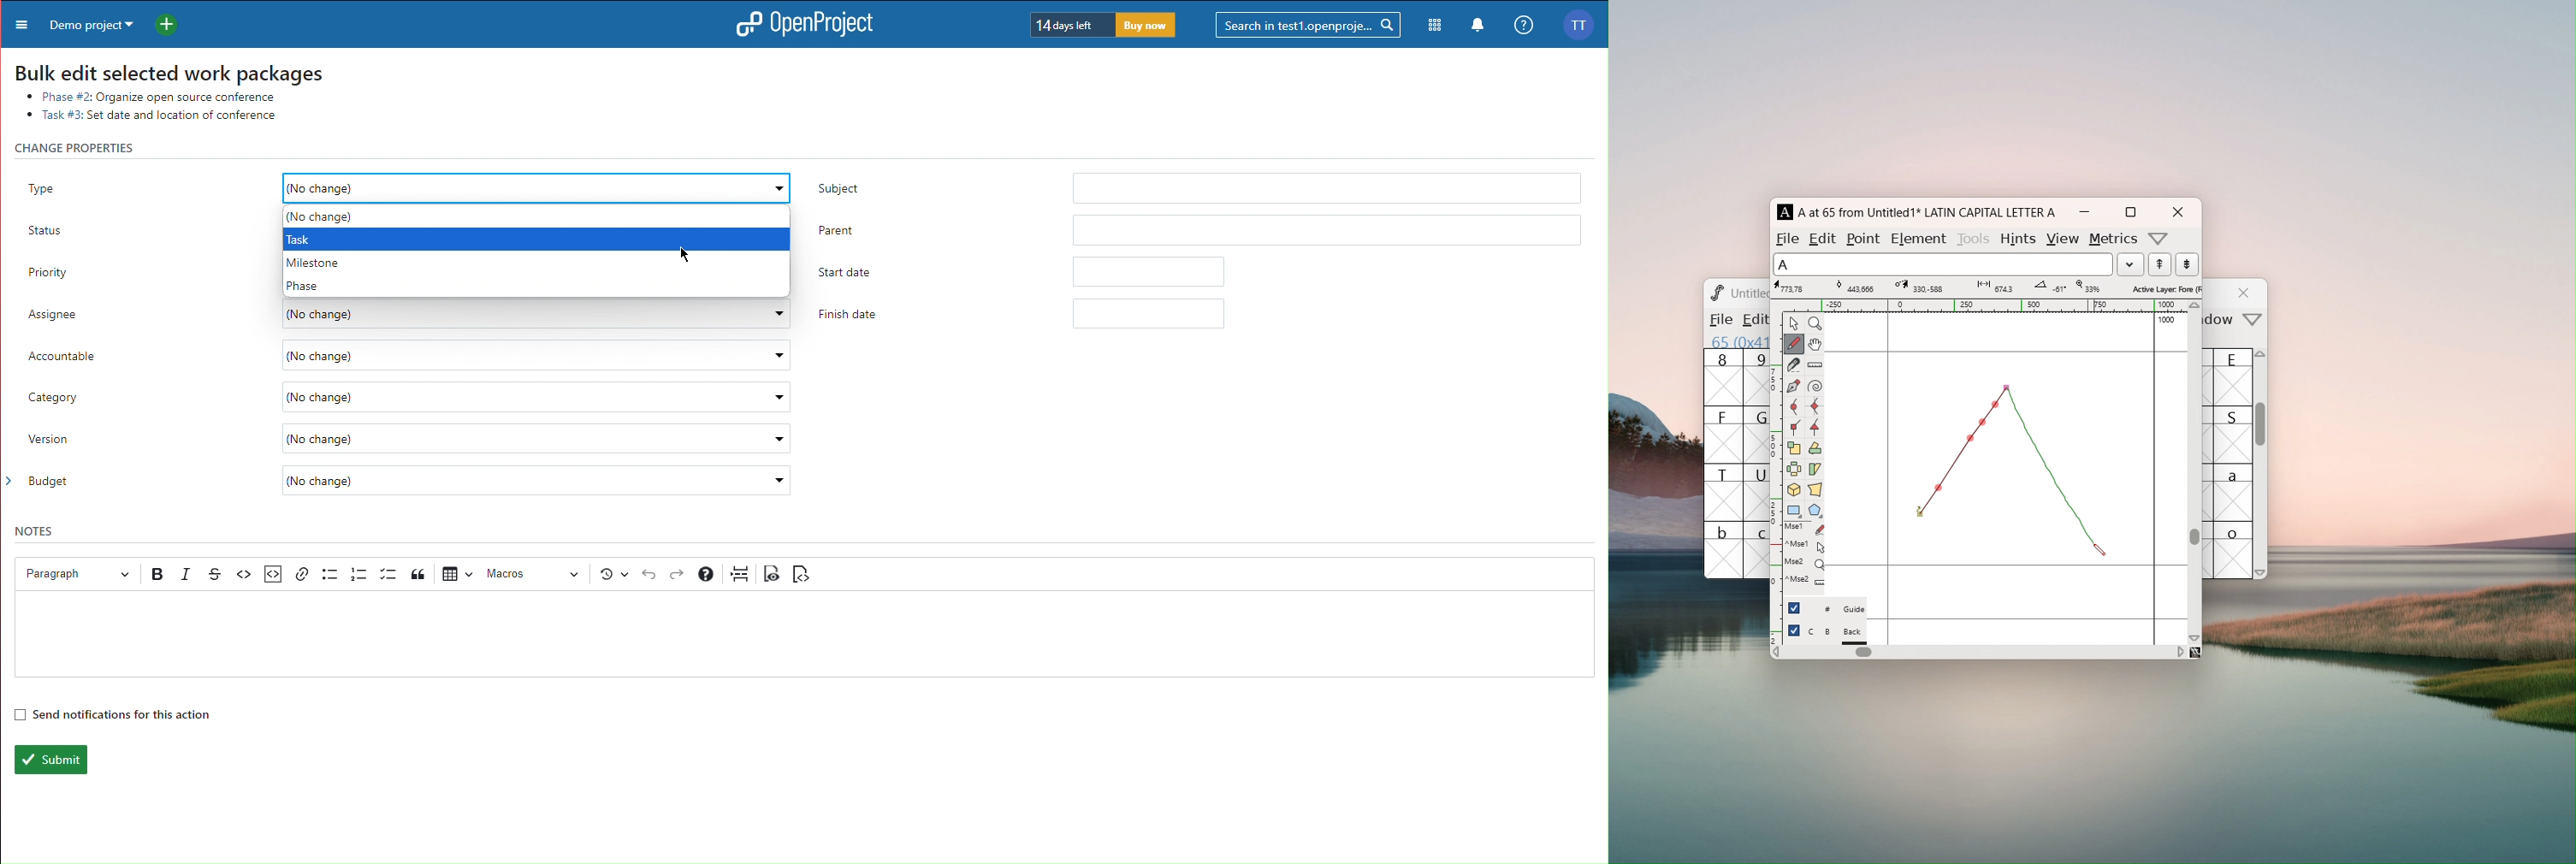  What do you see at coordinates (1724, 550) in the screenshot?
I see `b` at bounding box center [1724, 550].